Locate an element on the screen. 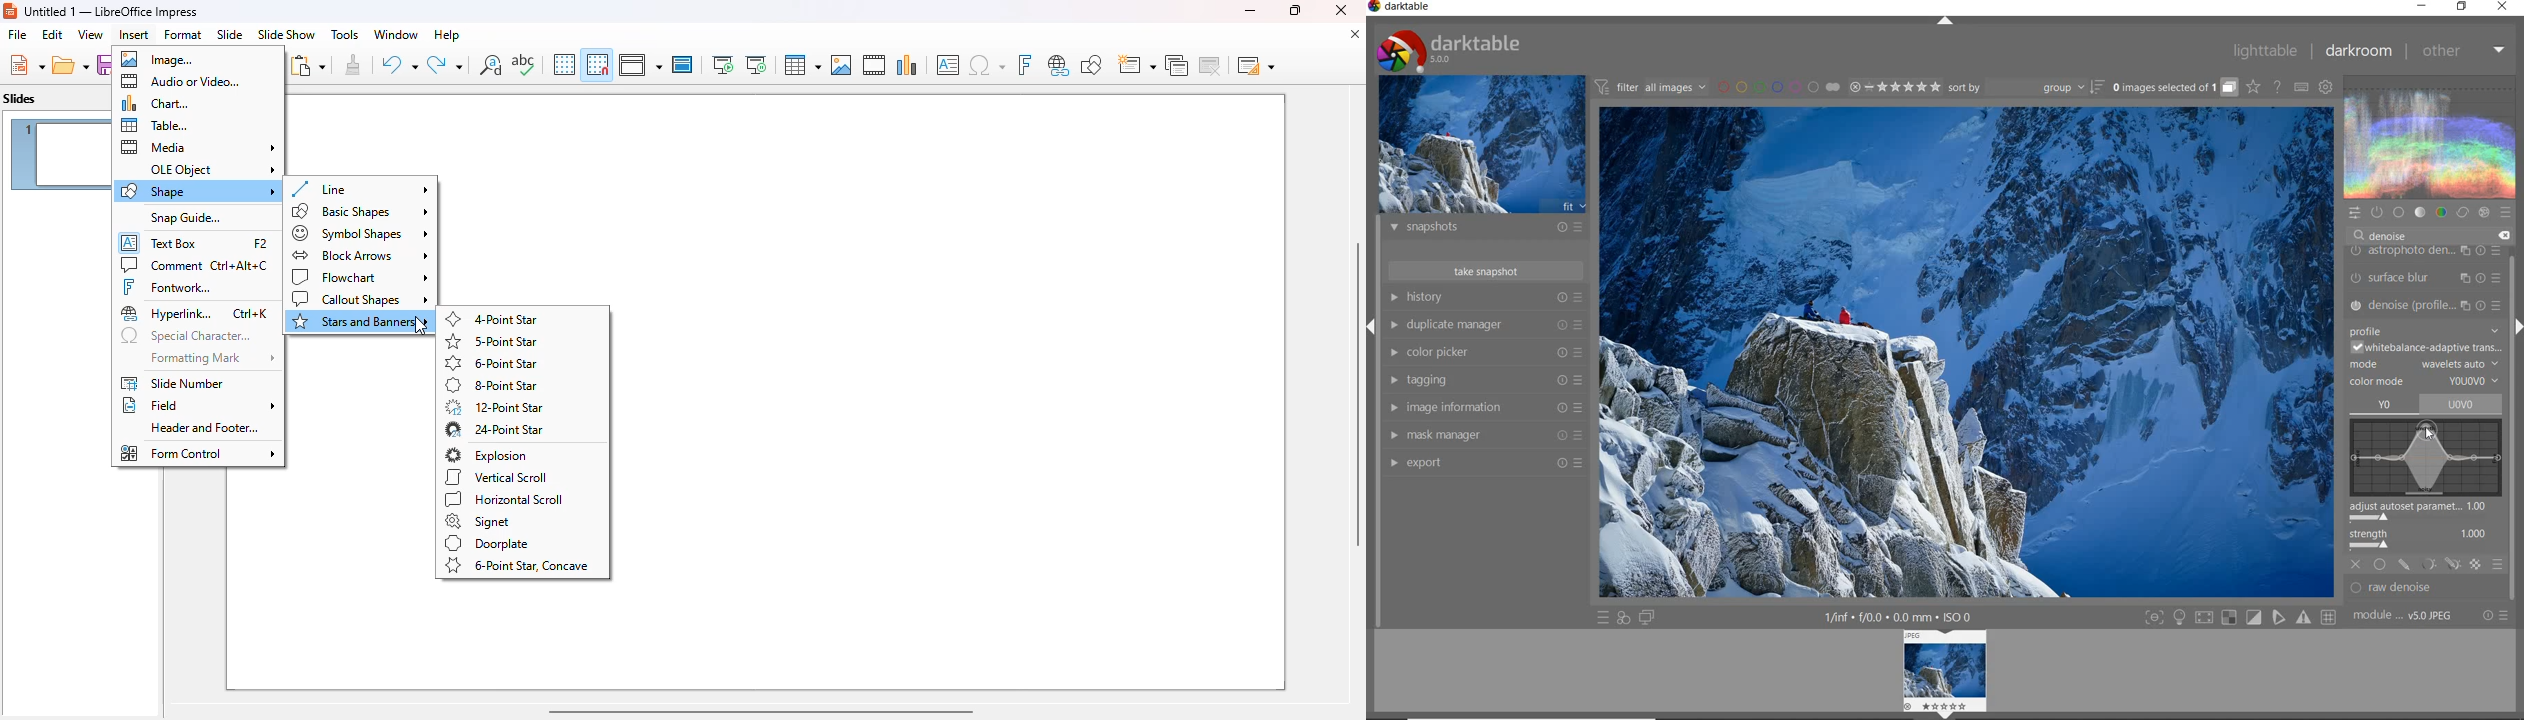 Image resolution: width=2548 pixels, height=728 pixels. 24-point star is located at coordinates (493, 430).